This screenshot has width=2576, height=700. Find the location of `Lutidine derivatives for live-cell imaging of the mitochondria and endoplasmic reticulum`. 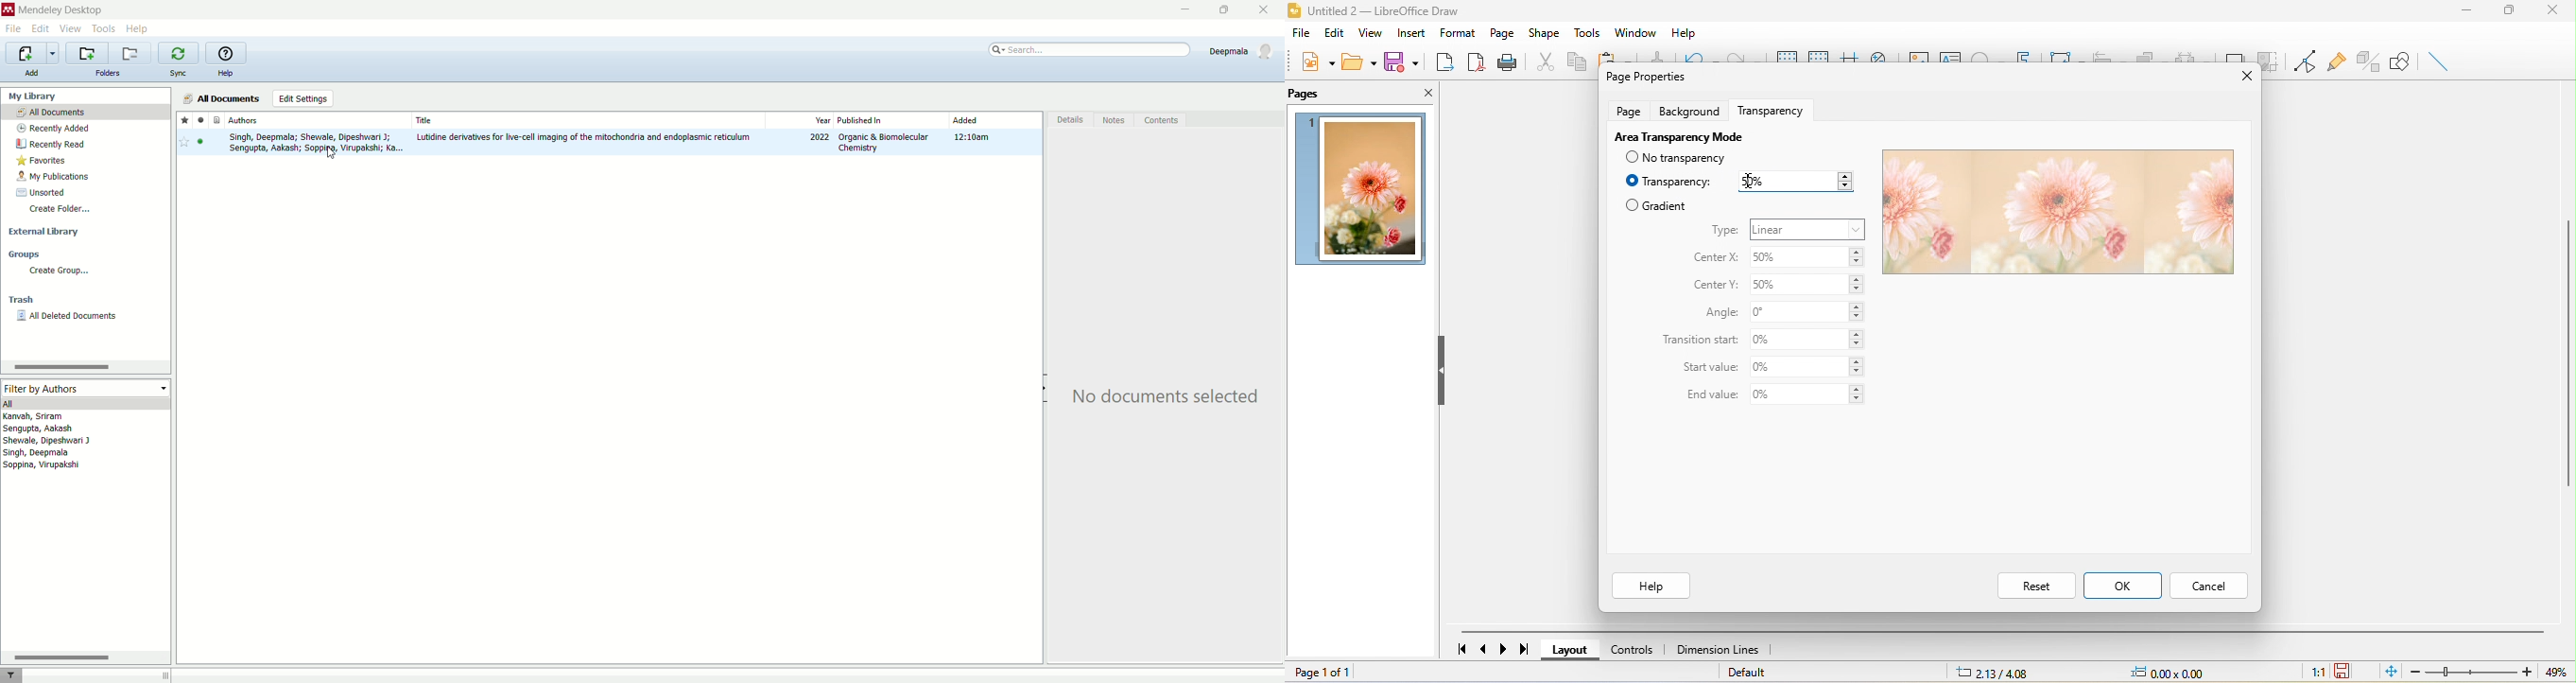

Lutidine derivatives for live-cell imaging of the mitochondria and endoplasmic reticulum is located at coordinates (585, 137).